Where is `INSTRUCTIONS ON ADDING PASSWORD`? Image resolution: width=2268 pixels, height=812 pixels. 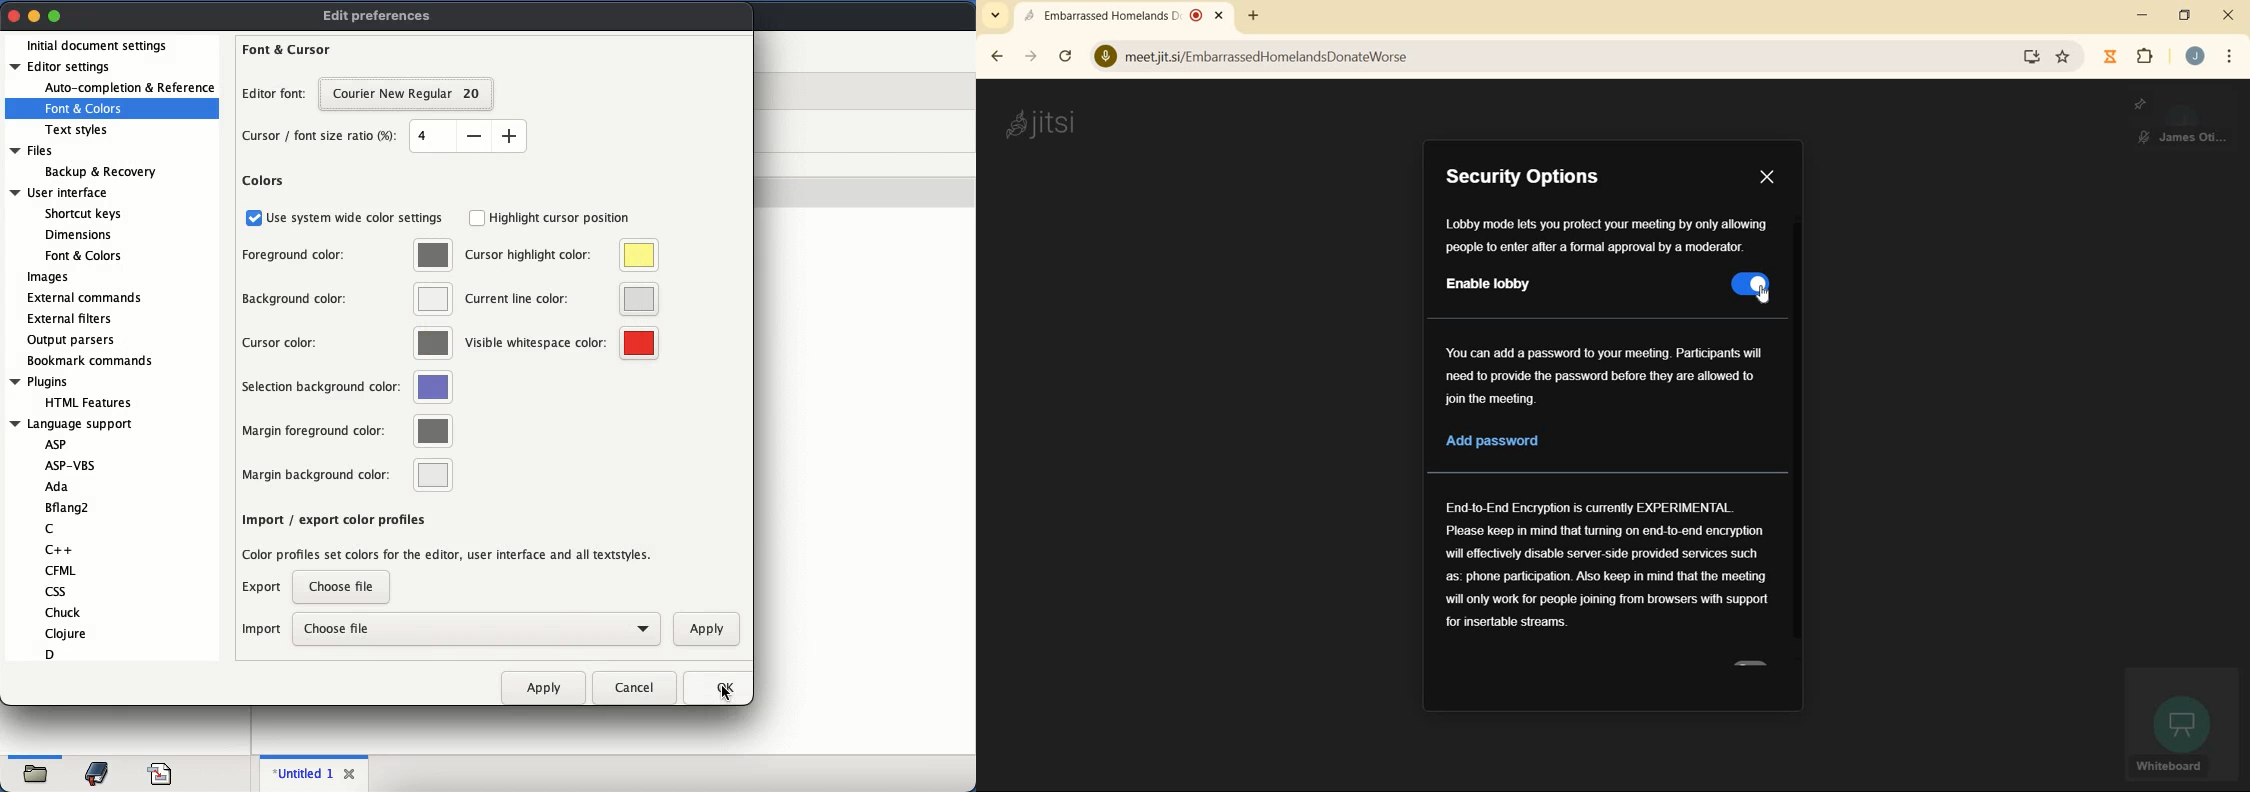
INSTRUCTIONS ON ADDING PASSWORD is located at coordinates (1604, 374).